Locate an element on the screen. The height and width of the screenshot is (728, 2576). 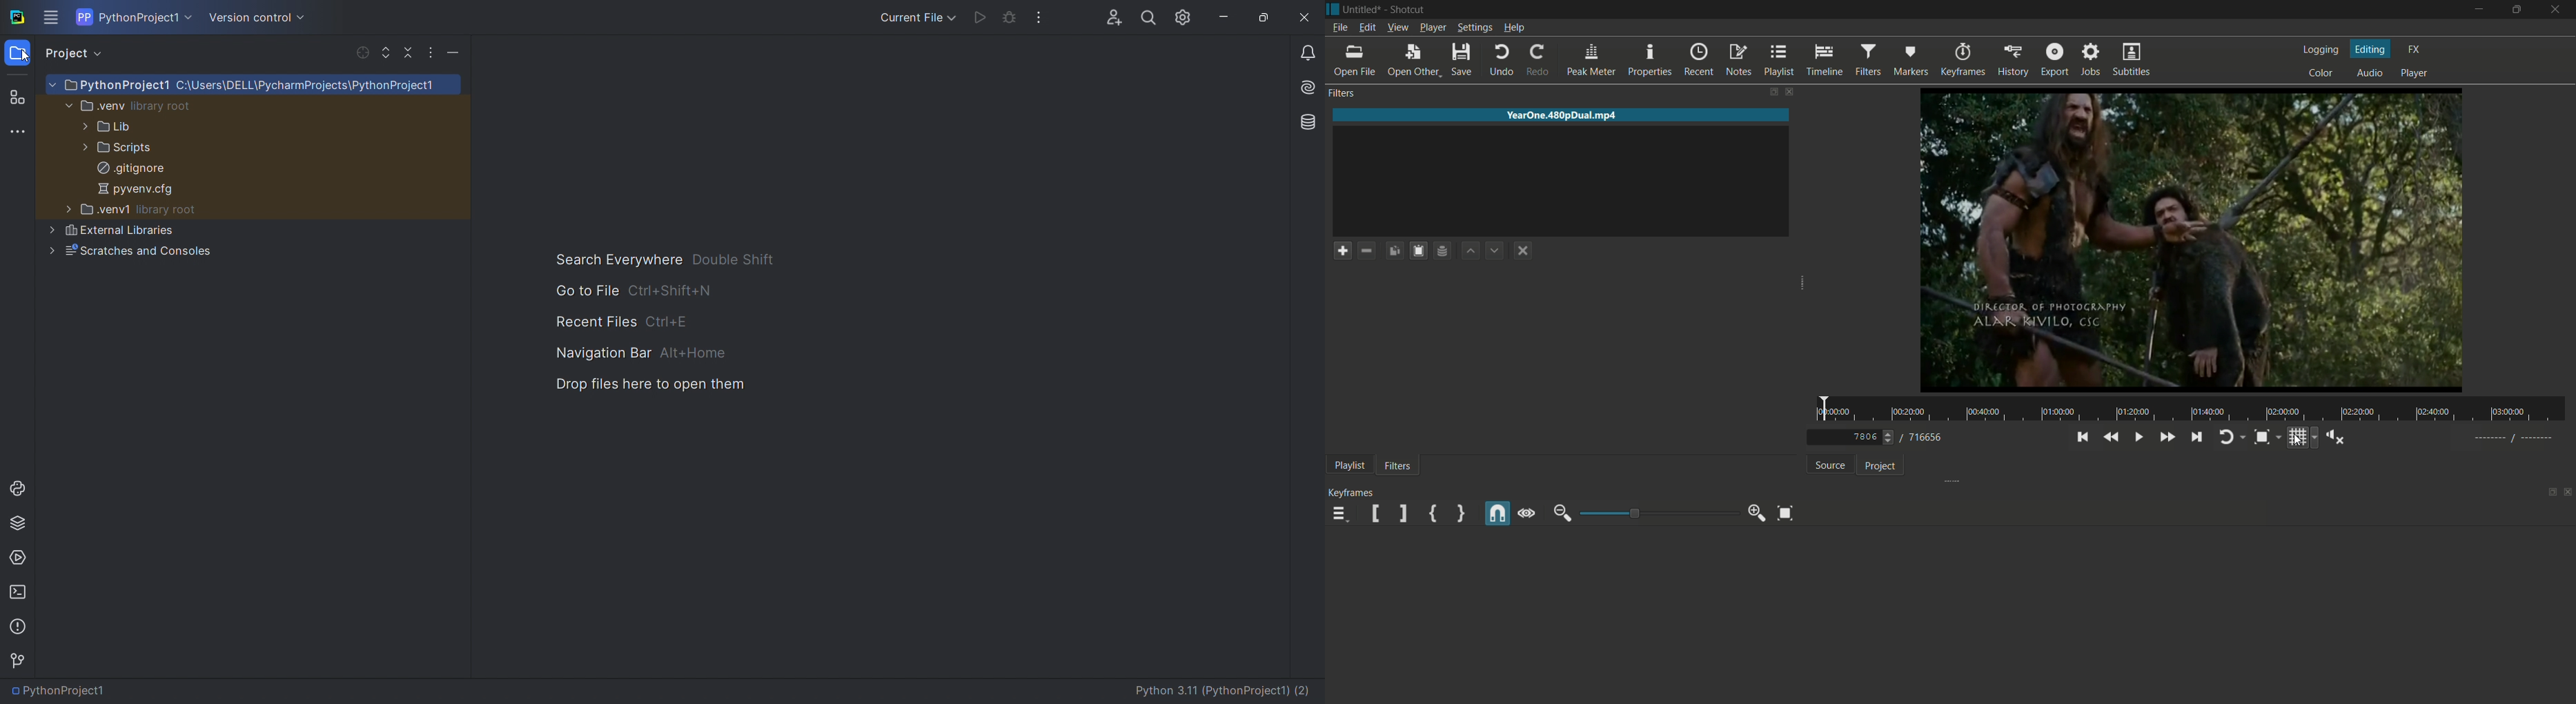
jobs is located at coordinates (2089, 60).